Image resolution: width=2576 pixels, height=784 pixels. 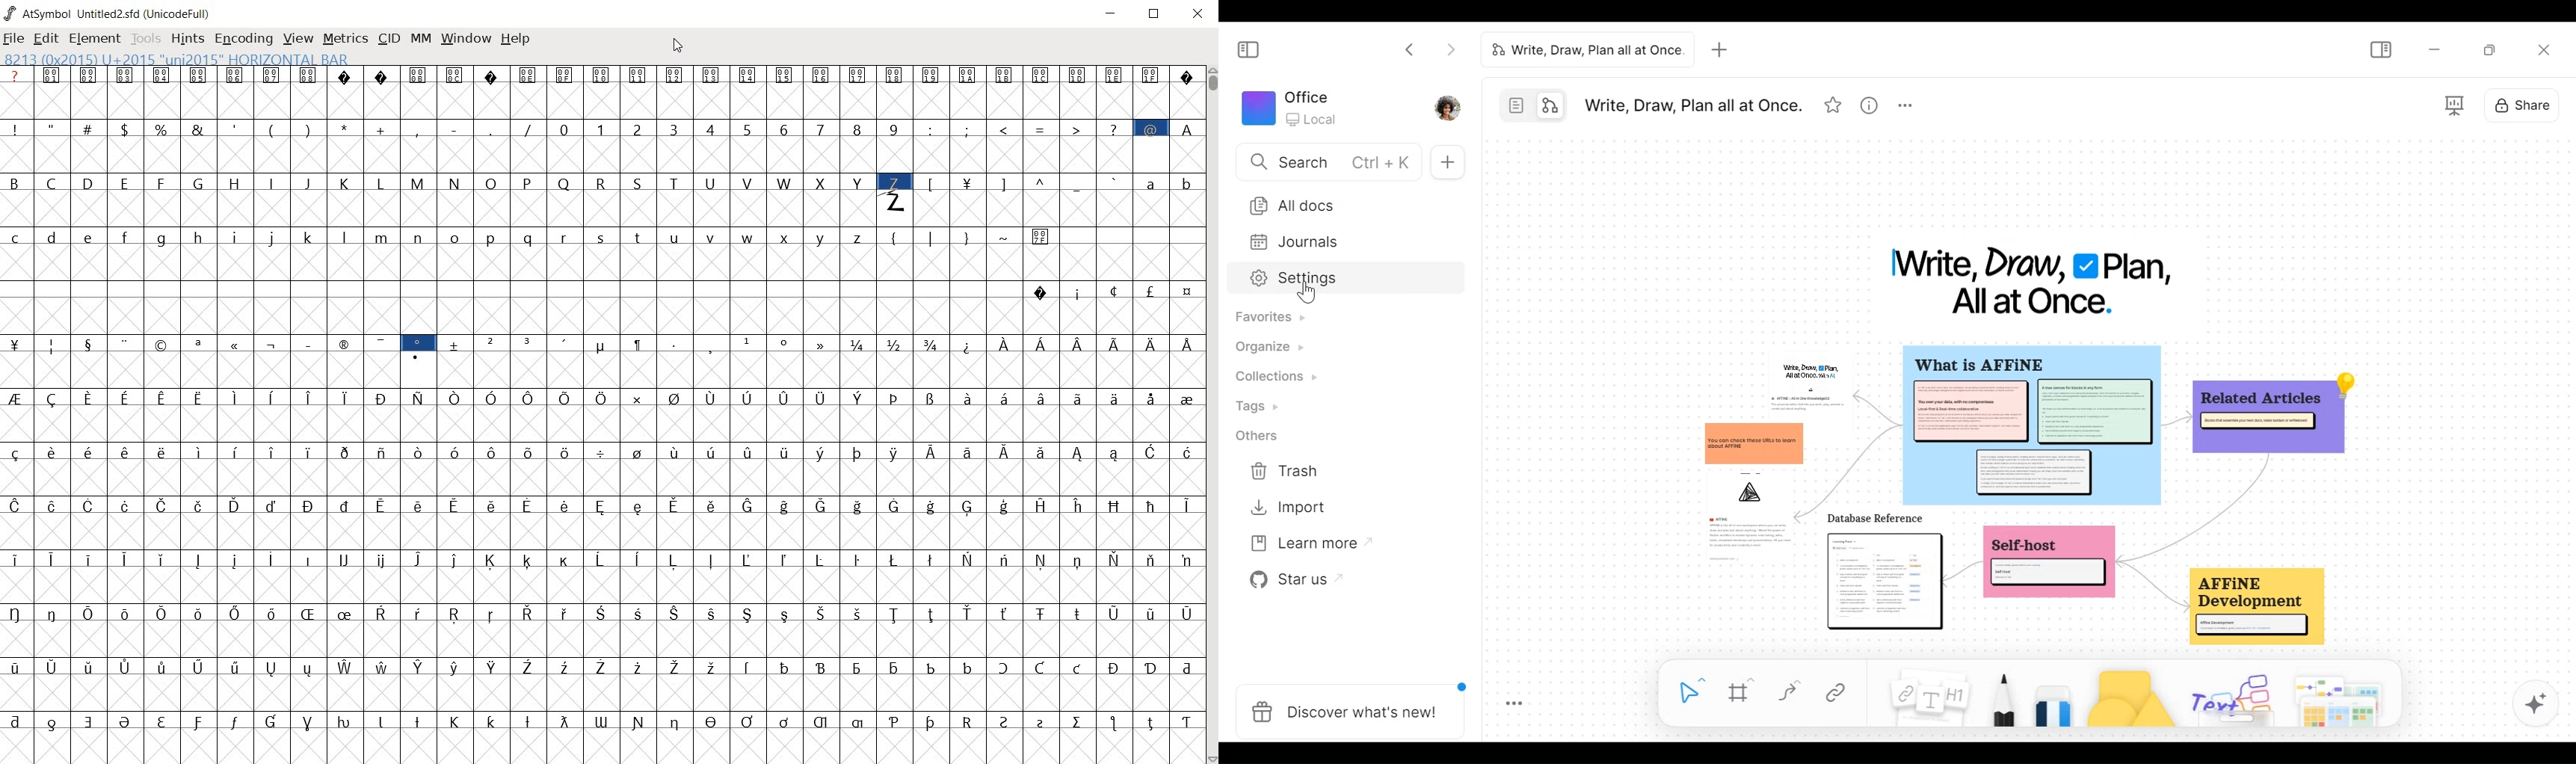 What do you see at coordinates (46, 38) in the screenshot?
I see `EDIT` at bounding box center [46, 38].